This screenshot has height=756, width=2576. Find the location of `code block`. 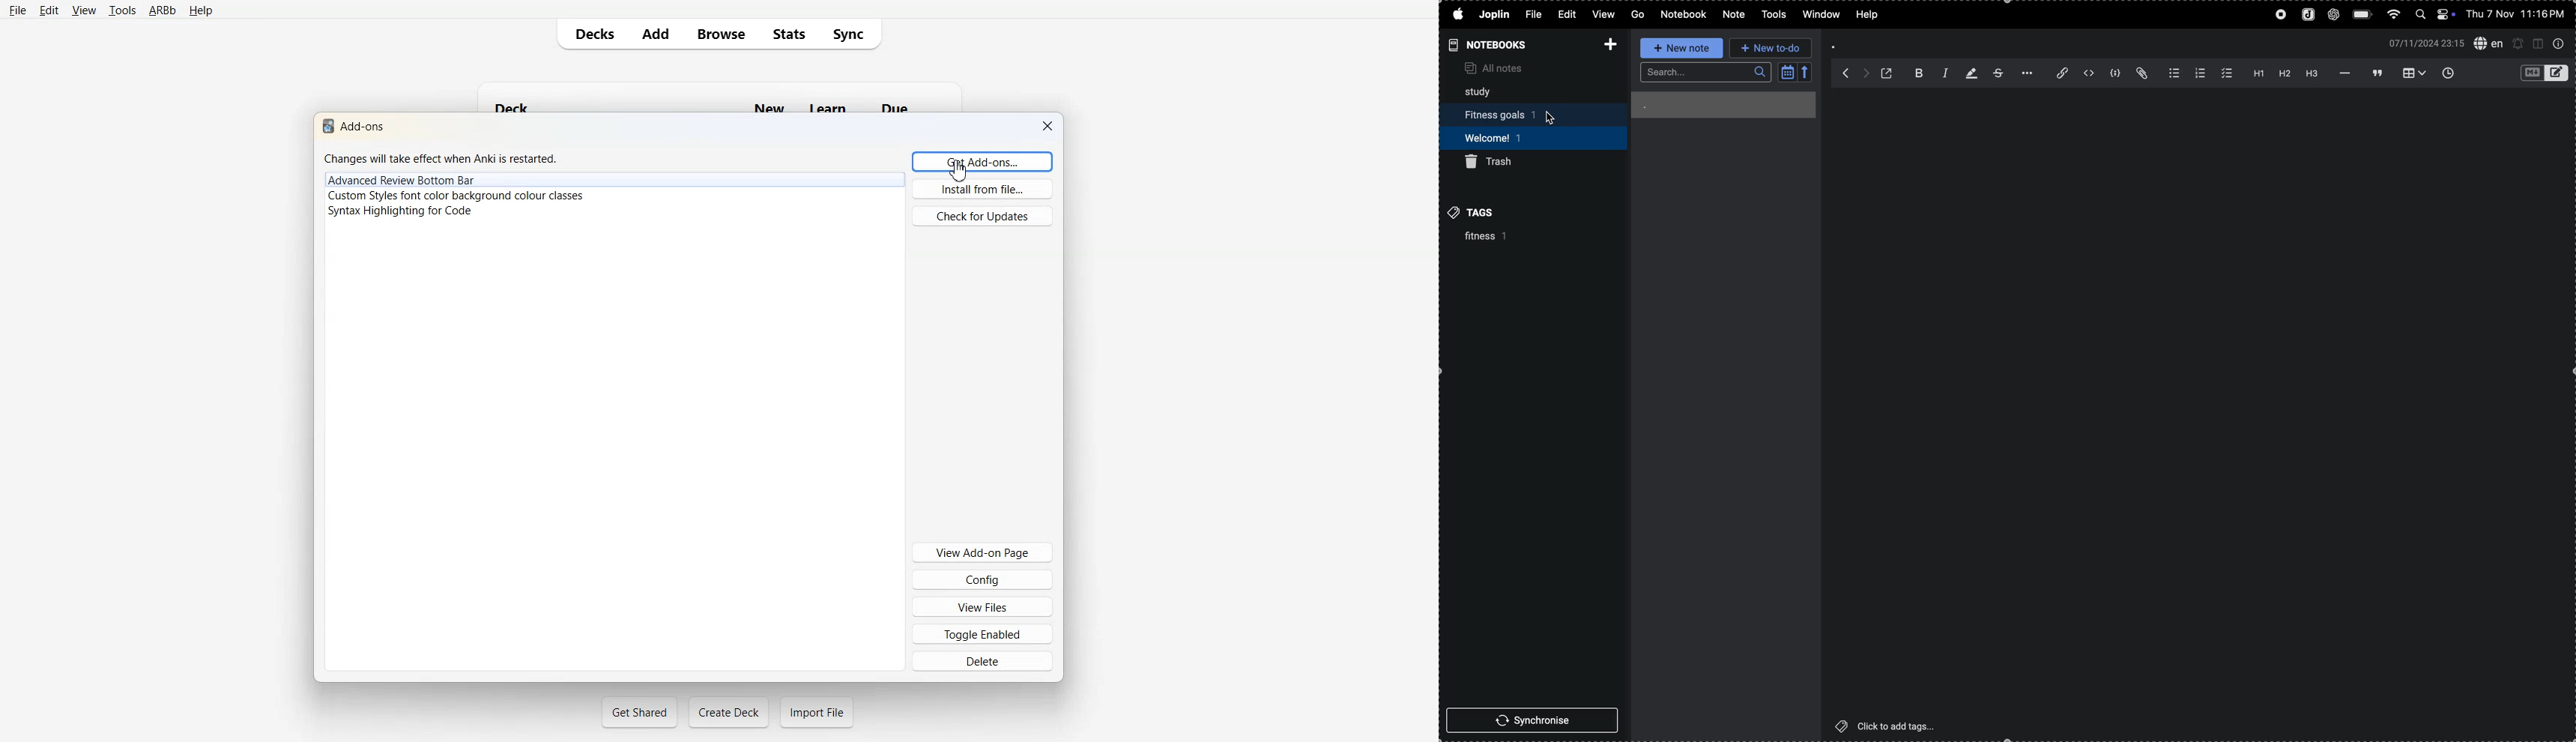

code block is located at coordinates (2115, 73).